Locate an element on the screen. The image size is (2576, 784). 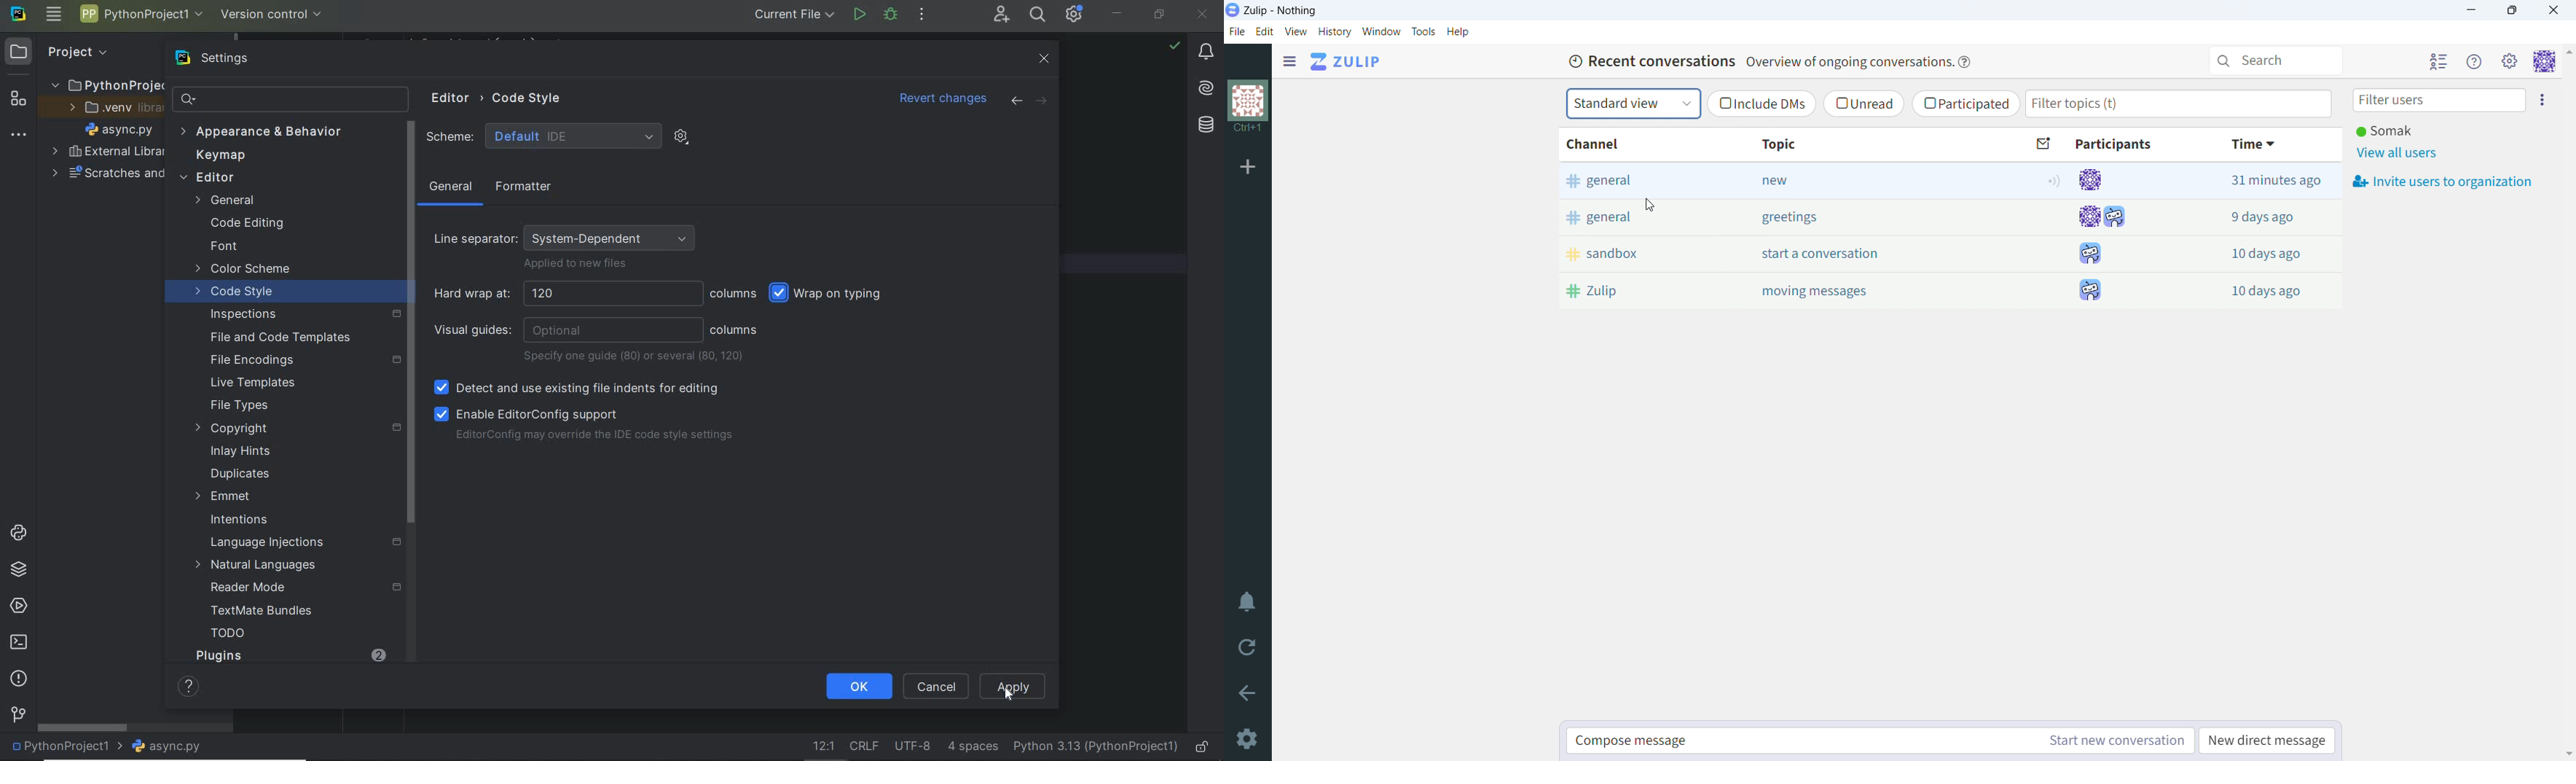
new direct message is located at coordinates (2266, 741).